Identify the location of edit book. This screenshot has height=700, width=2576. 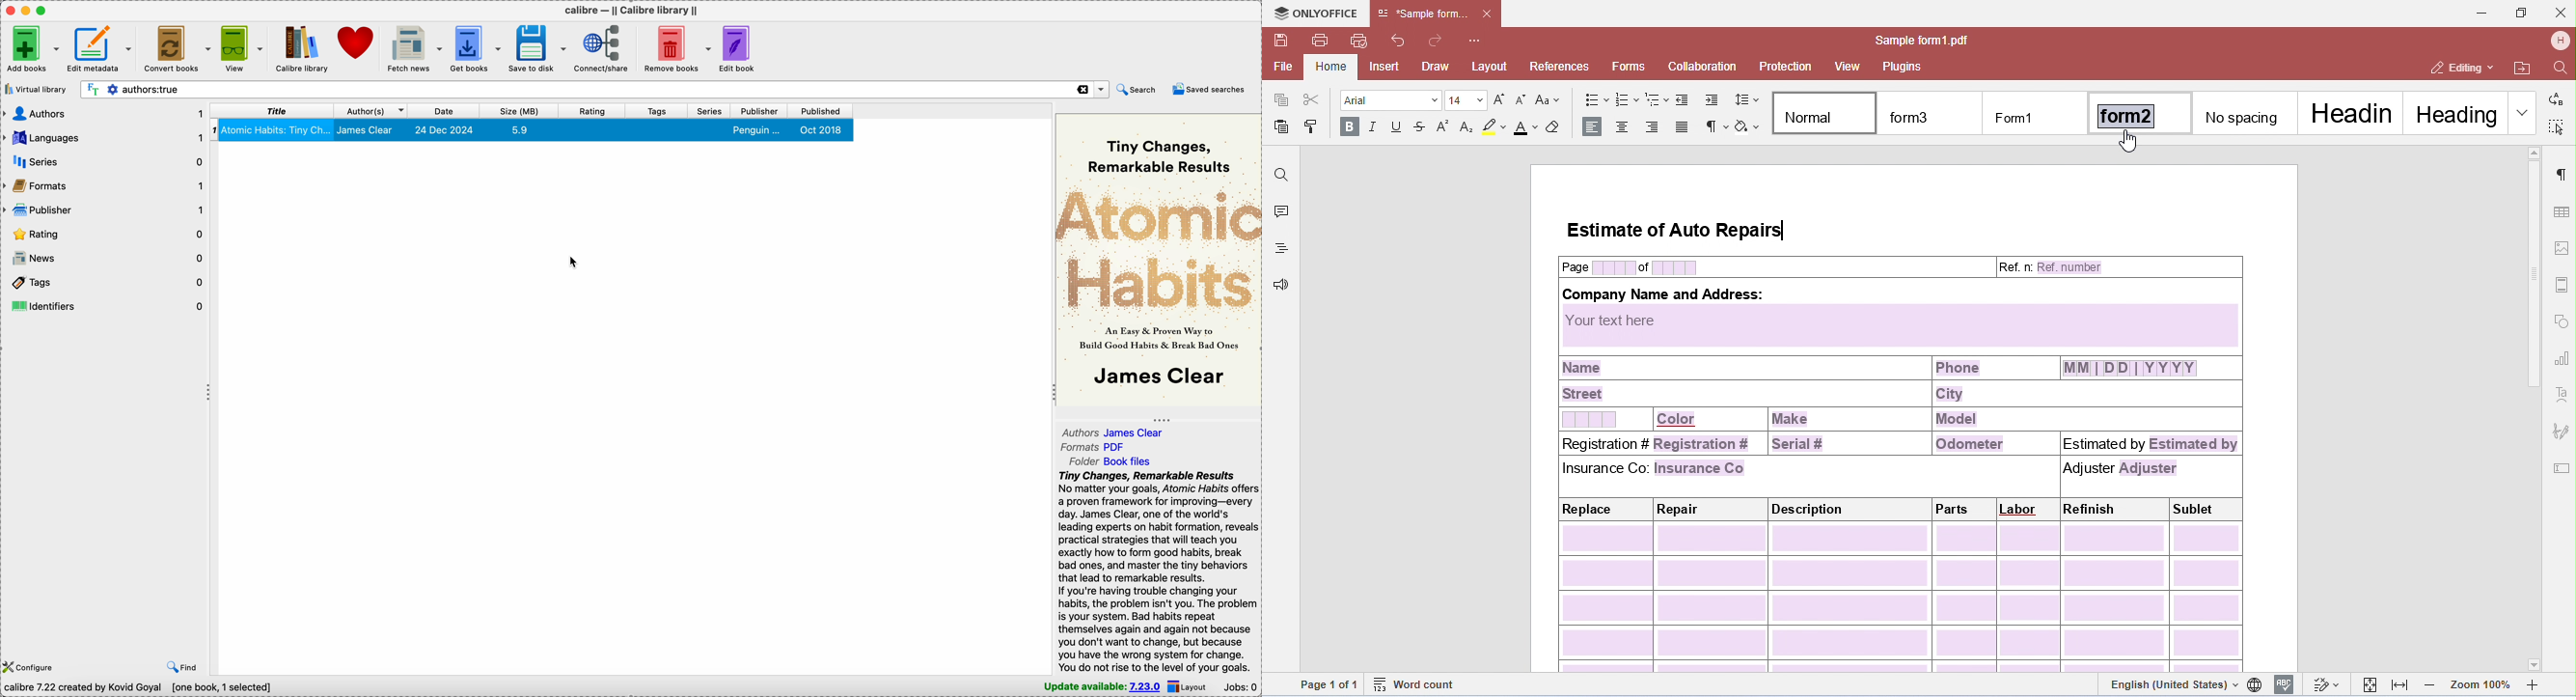
(739, 49).